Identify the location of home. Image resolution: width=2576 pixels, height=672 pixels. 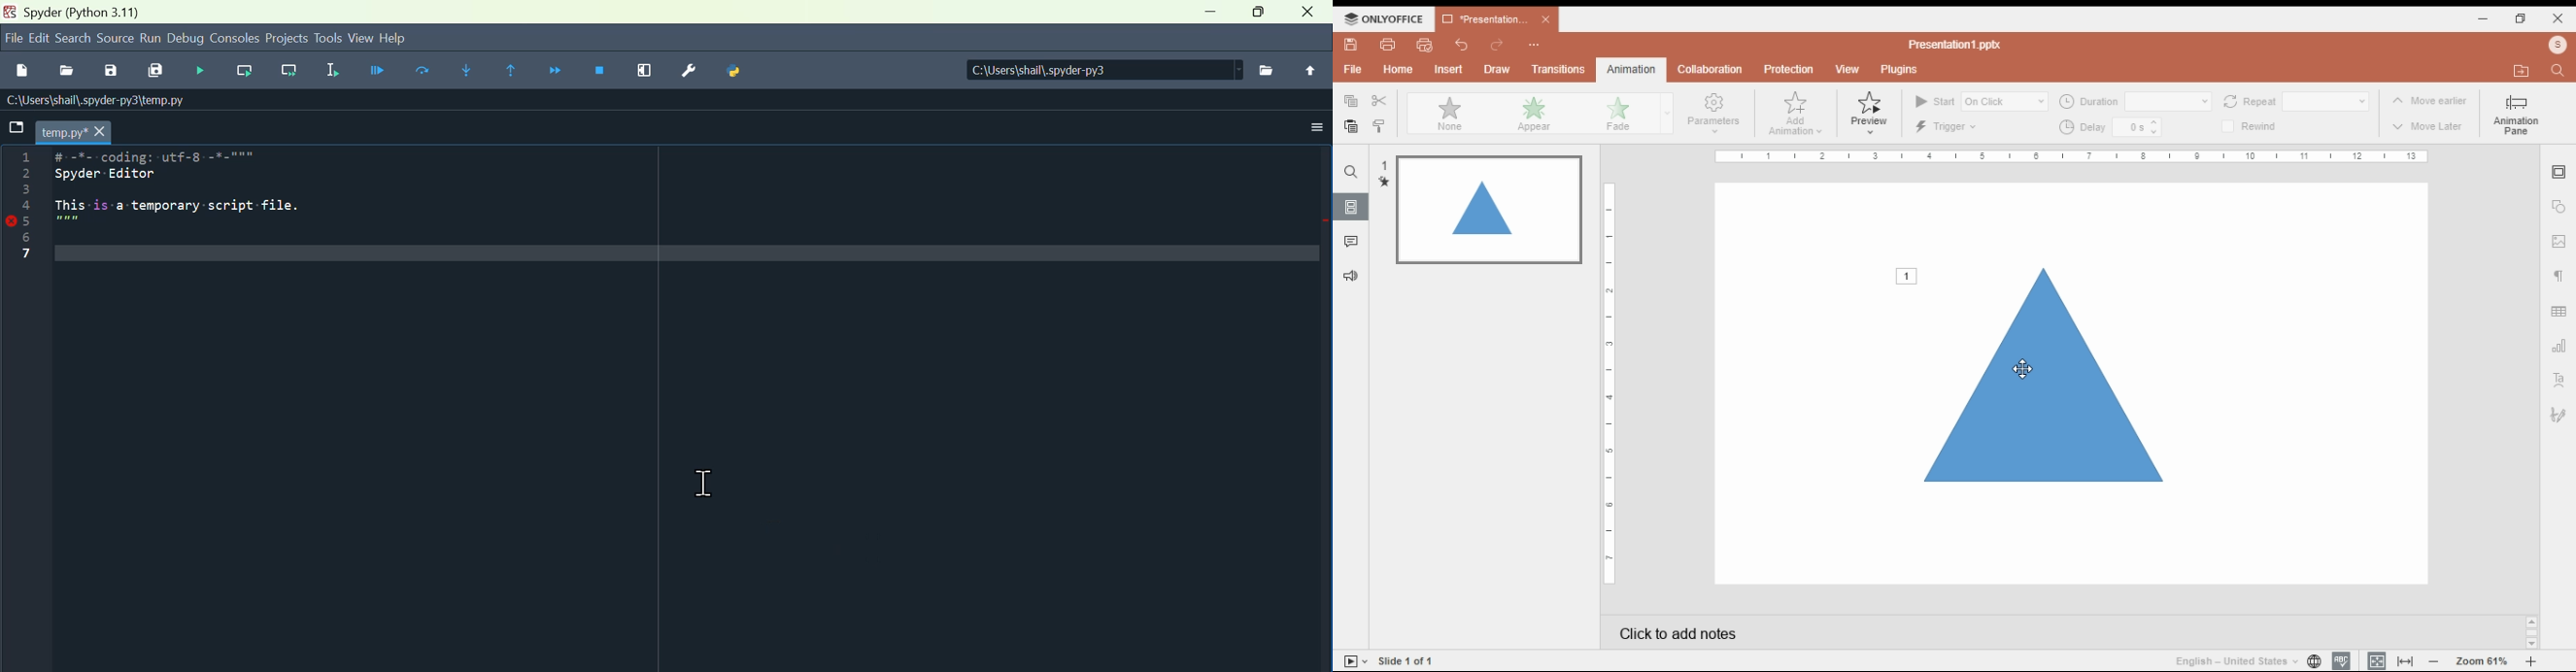
(1399, 70).